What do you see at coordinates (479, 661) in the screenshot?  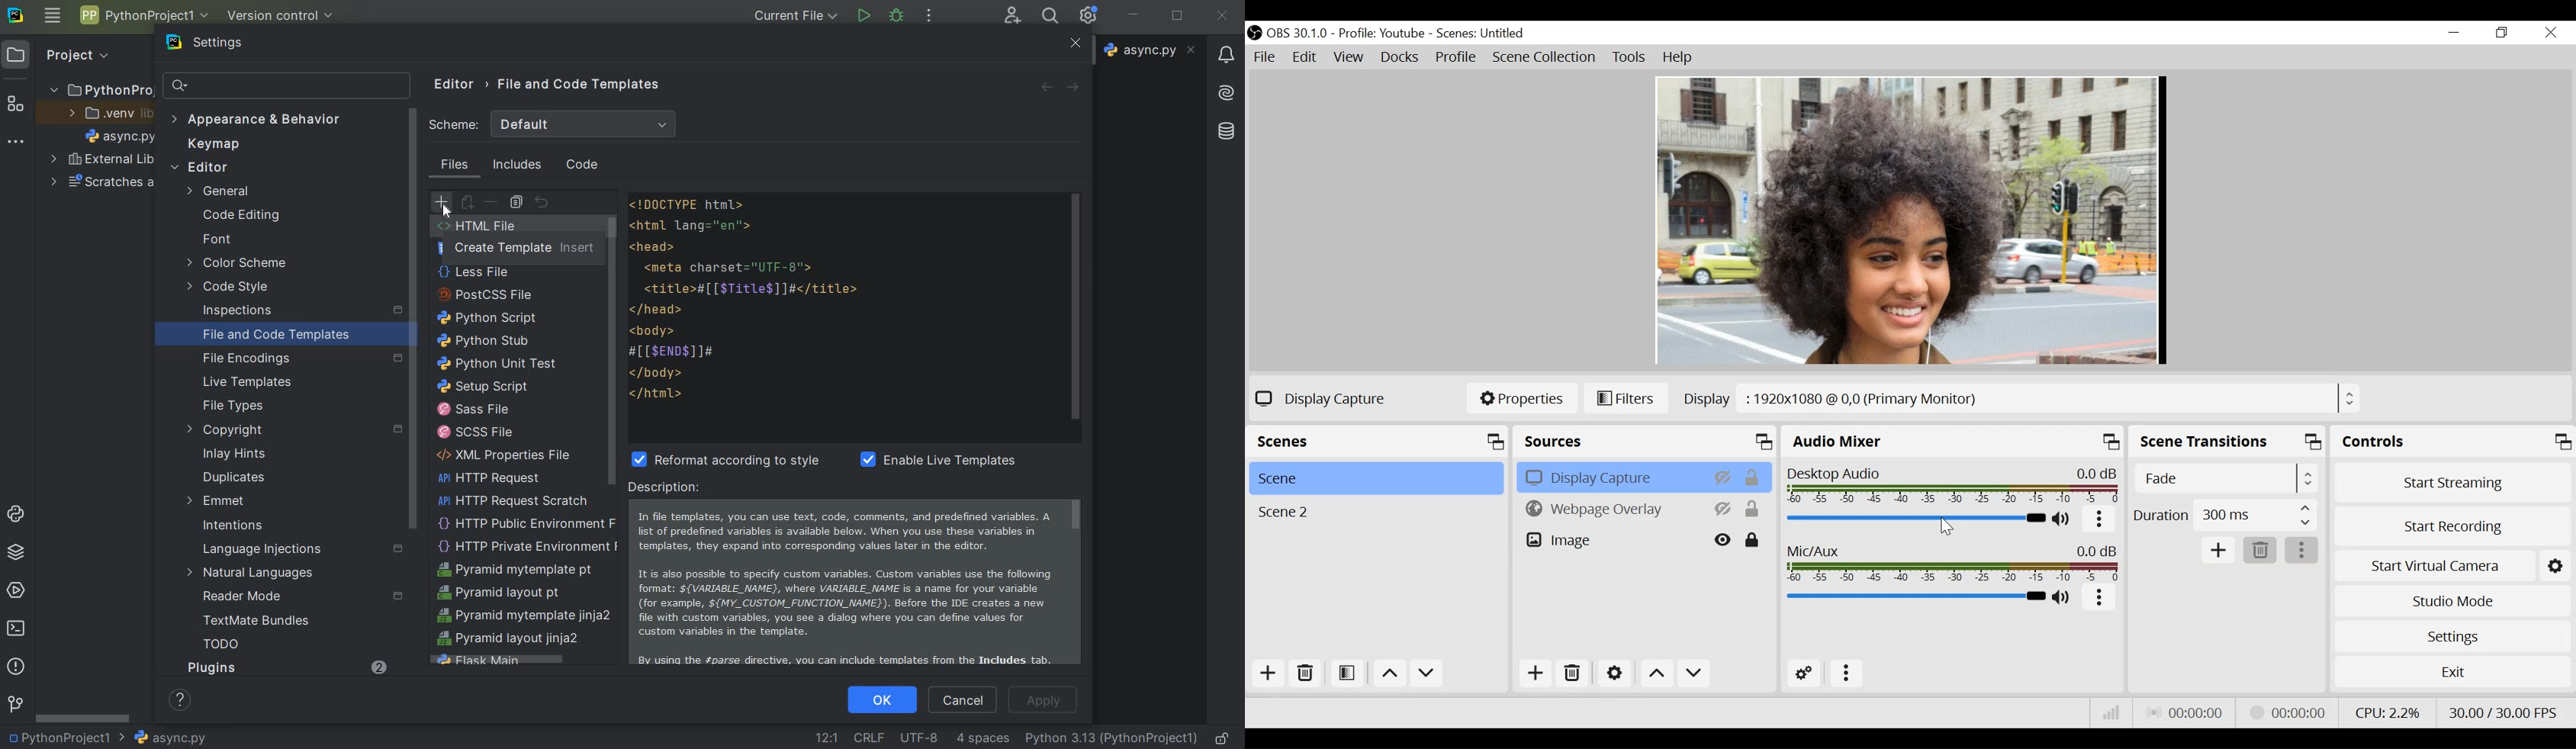 I see `flask main` at bounding box center [479, 661].